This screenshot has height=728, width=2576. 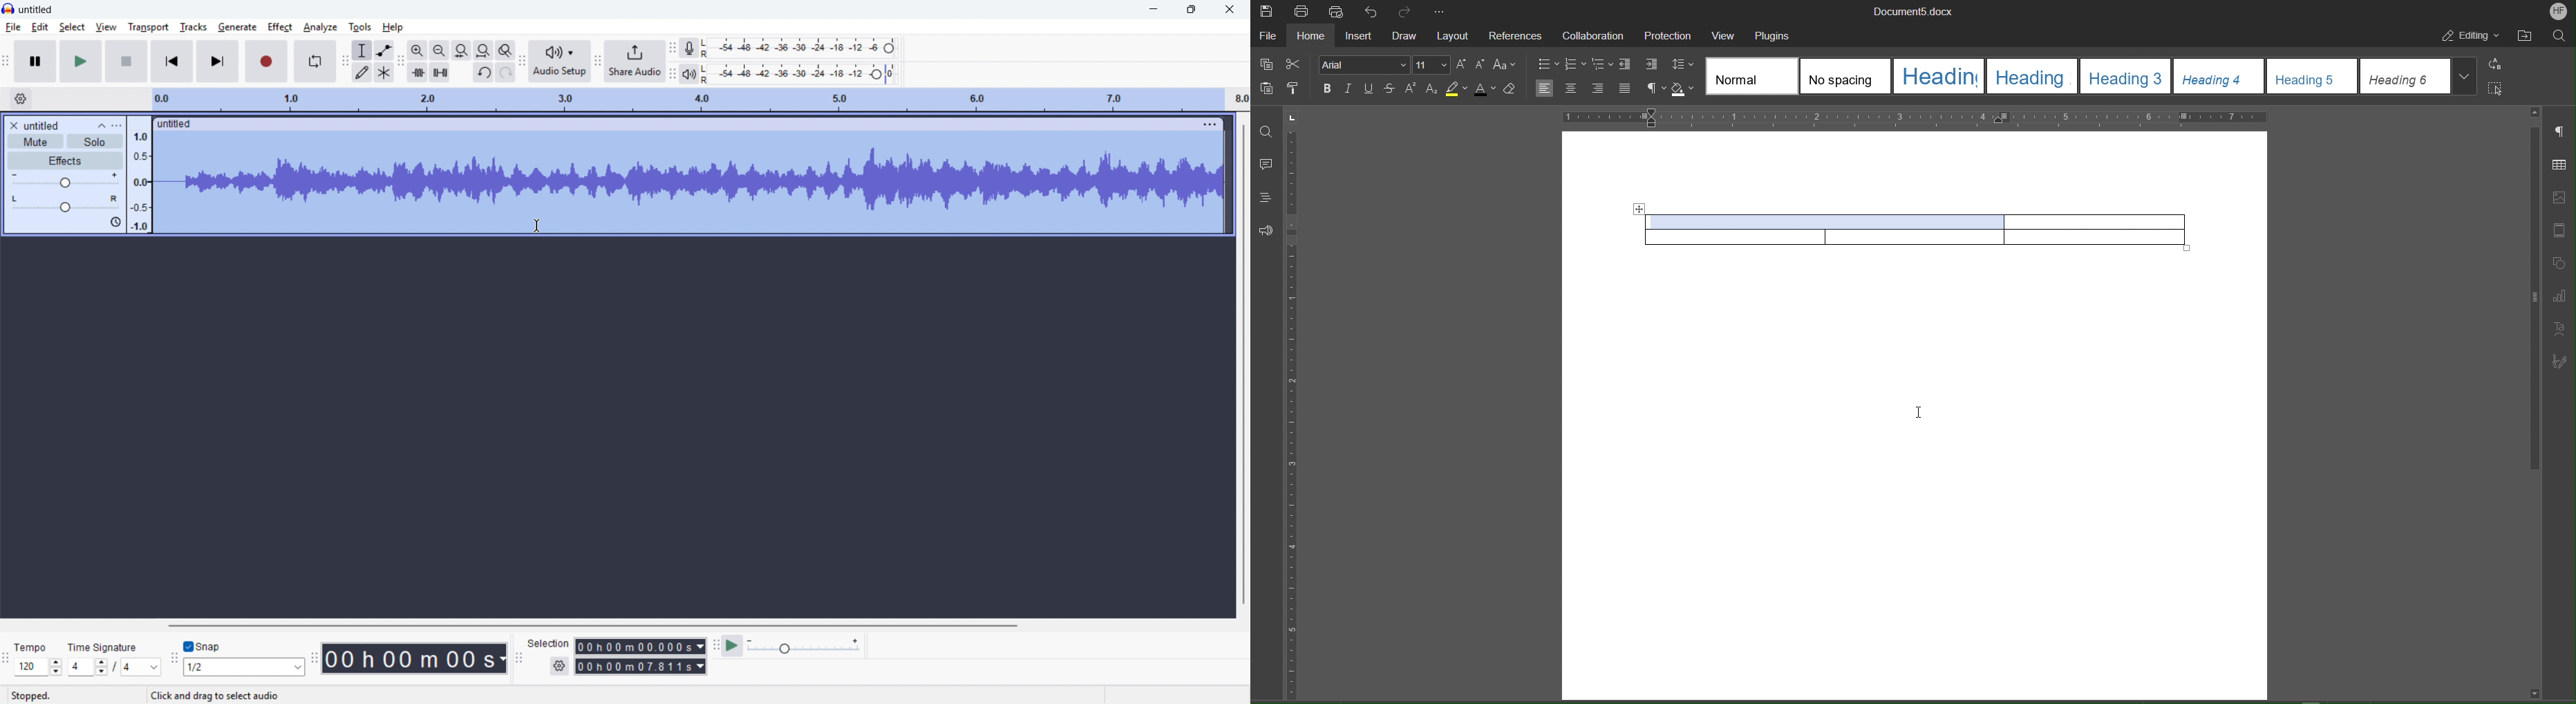 I want to click on effect, so click(x=279, y=26).